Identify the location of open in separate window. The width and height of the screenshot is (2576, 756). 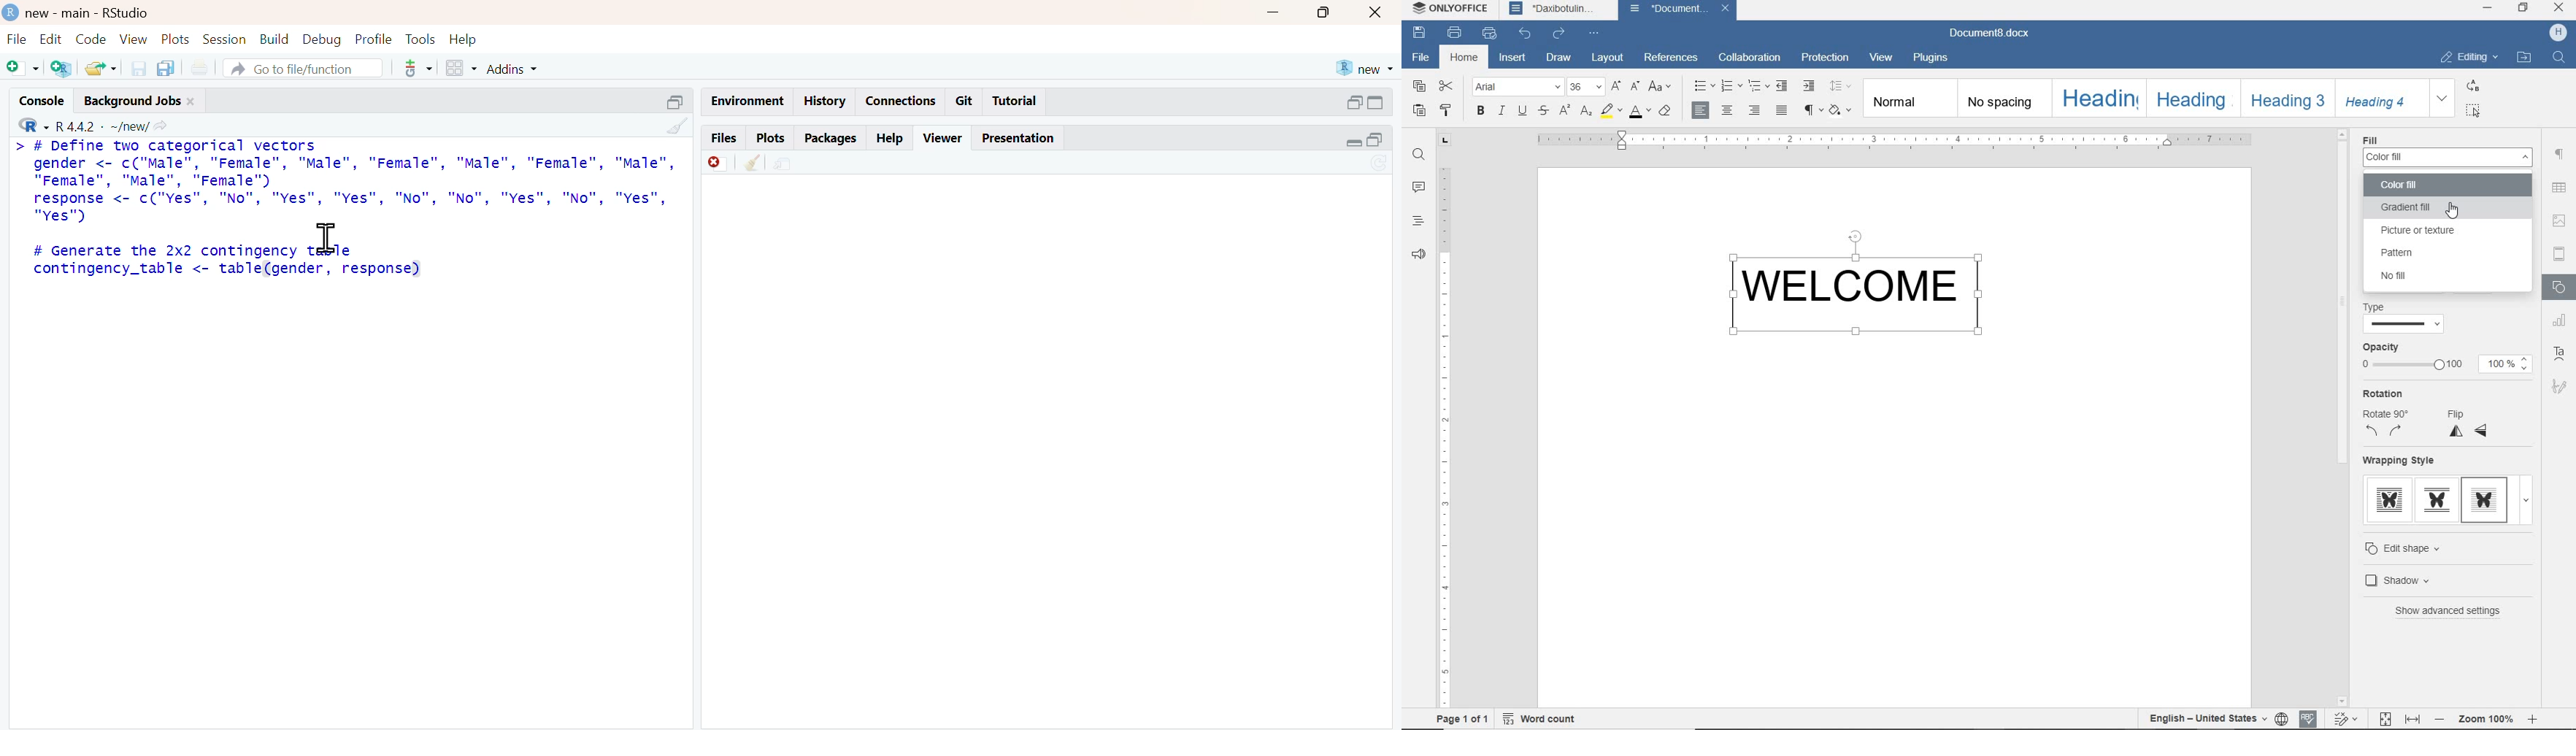
(1375, 139).